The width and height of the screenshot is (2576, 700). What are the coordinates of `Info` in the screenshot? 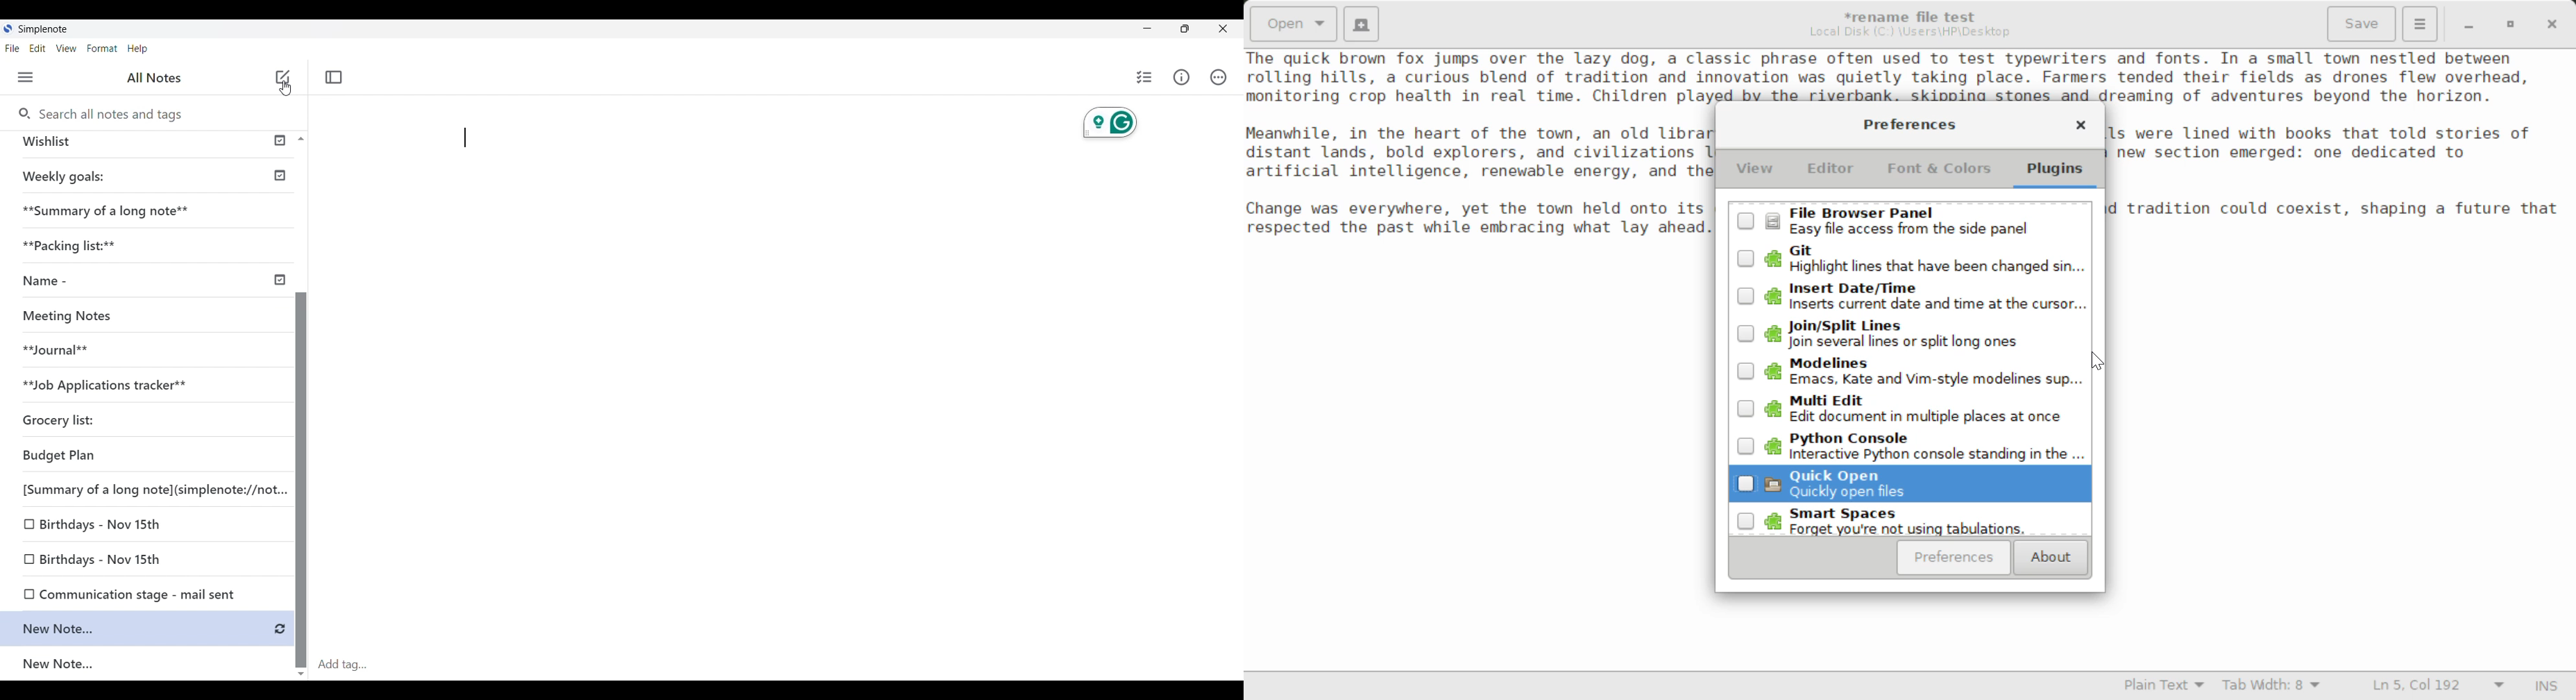 It's located at (1181, 77).